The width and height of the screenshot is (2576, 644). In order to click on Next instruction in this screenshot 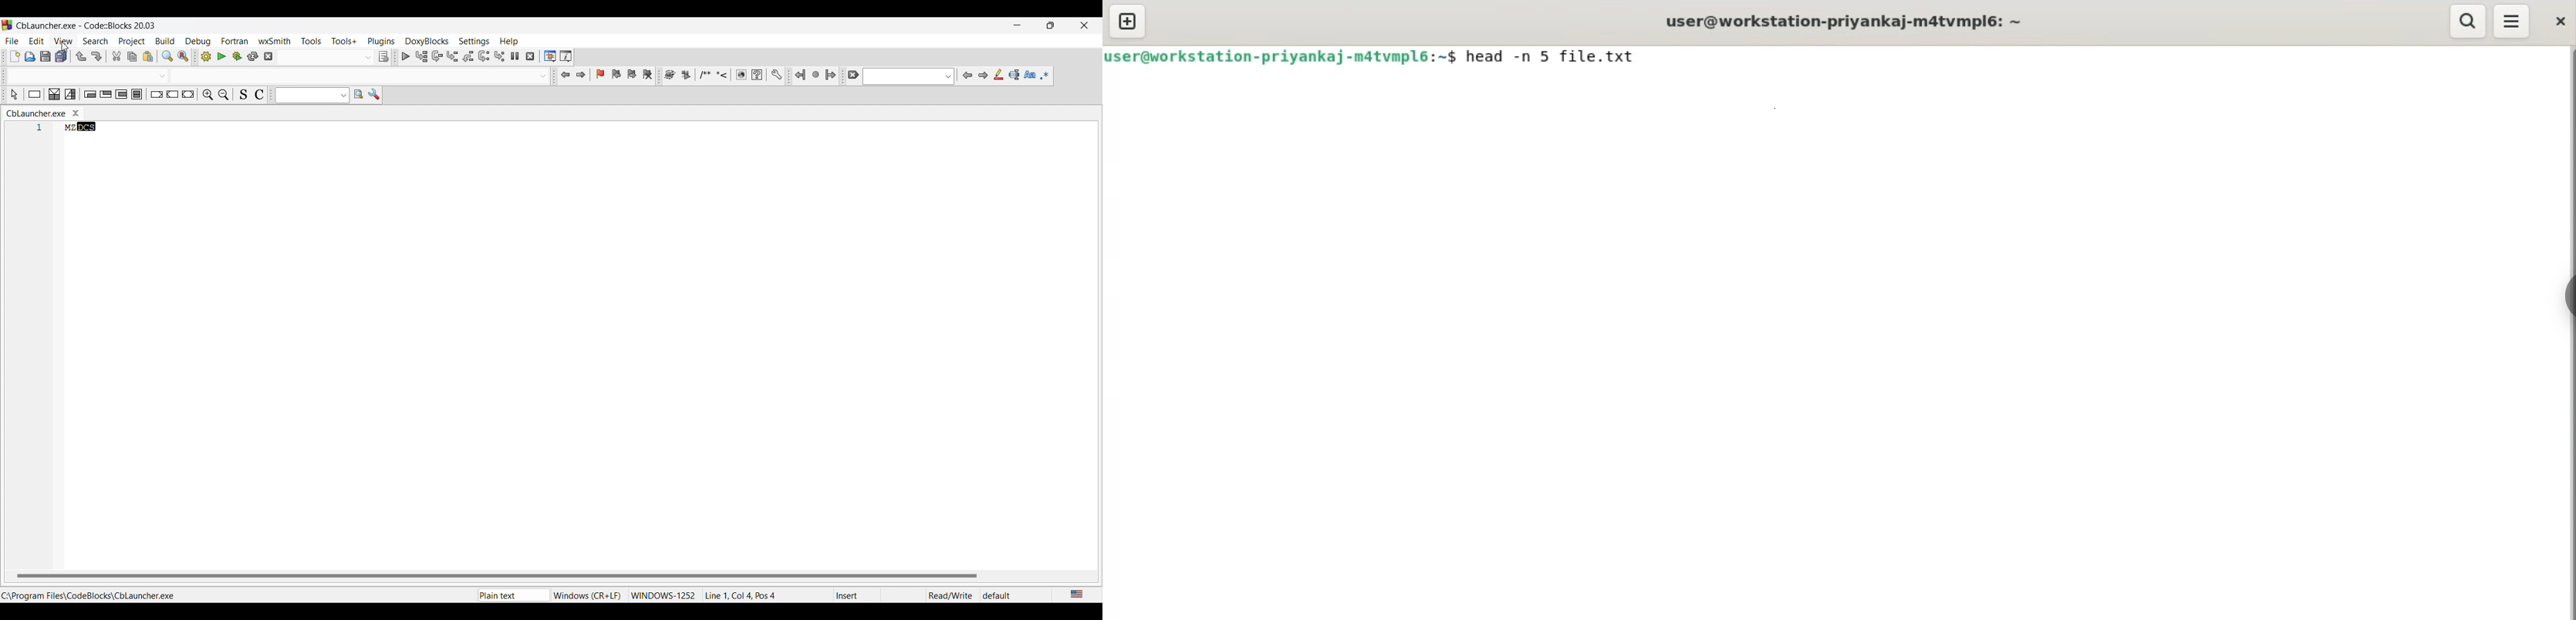, I will do `click(484, 56)`.